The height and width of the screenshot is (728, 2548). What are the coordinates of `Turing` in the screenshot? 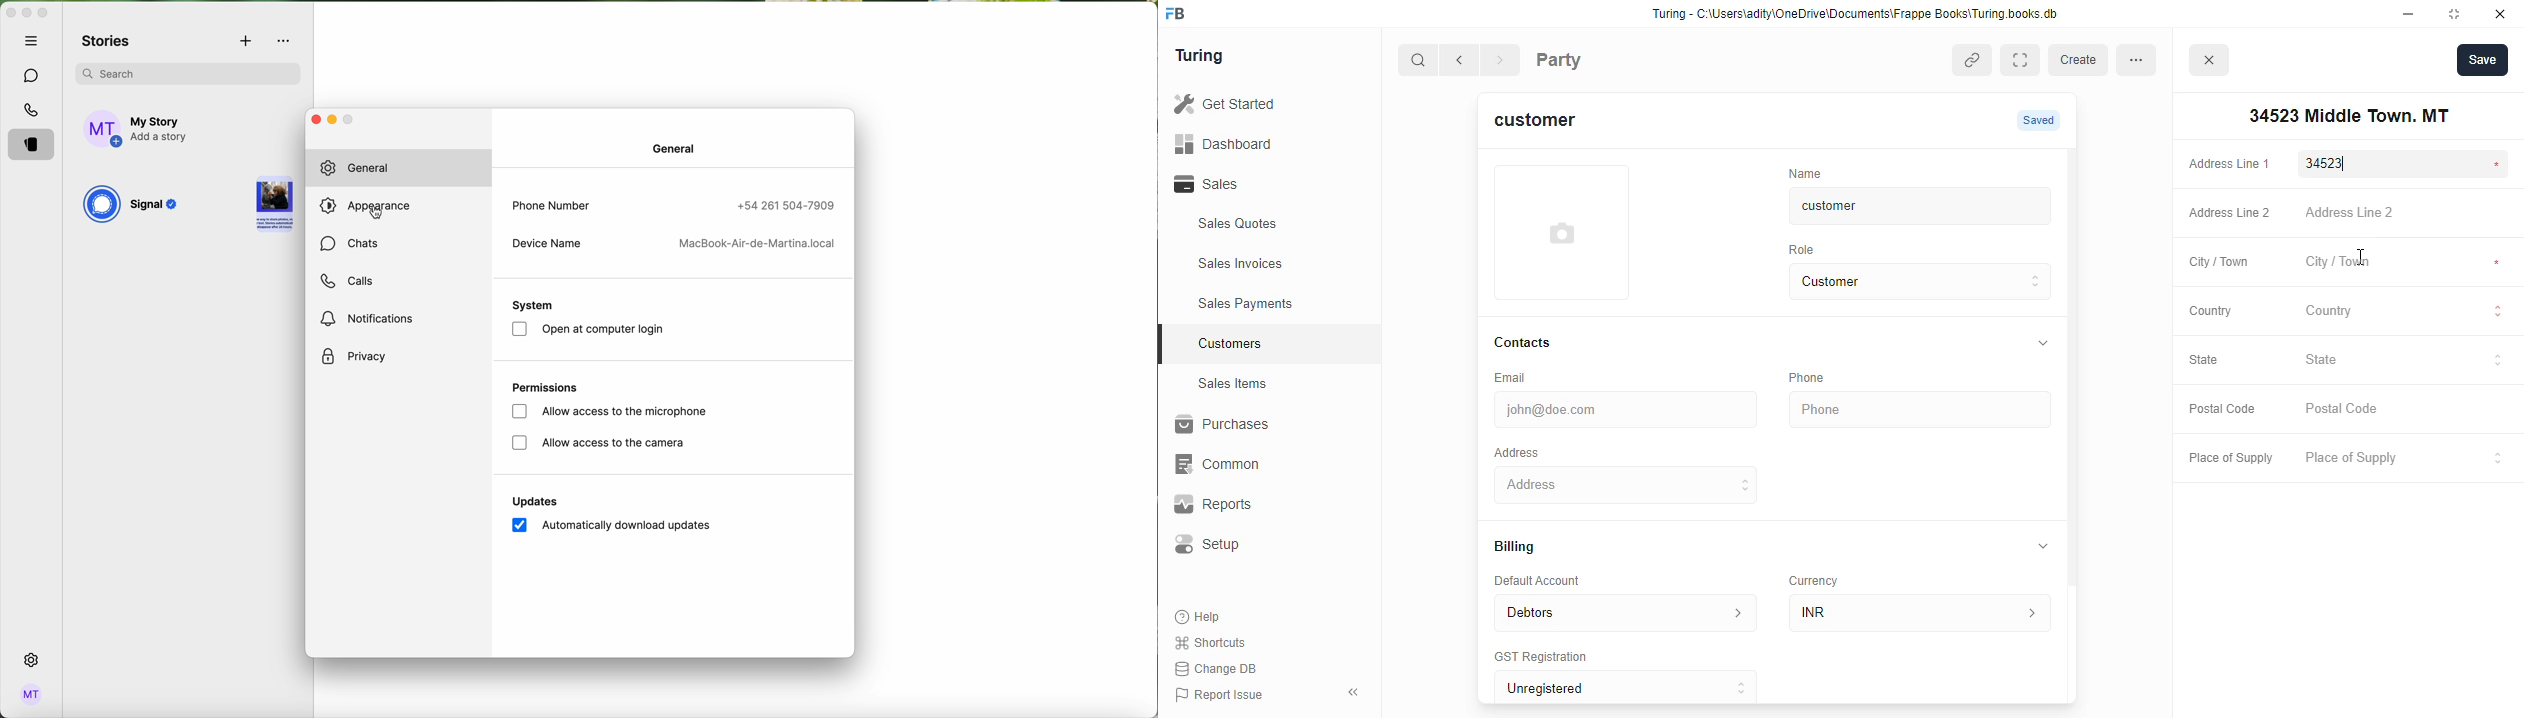 It's located at (1204, 57).